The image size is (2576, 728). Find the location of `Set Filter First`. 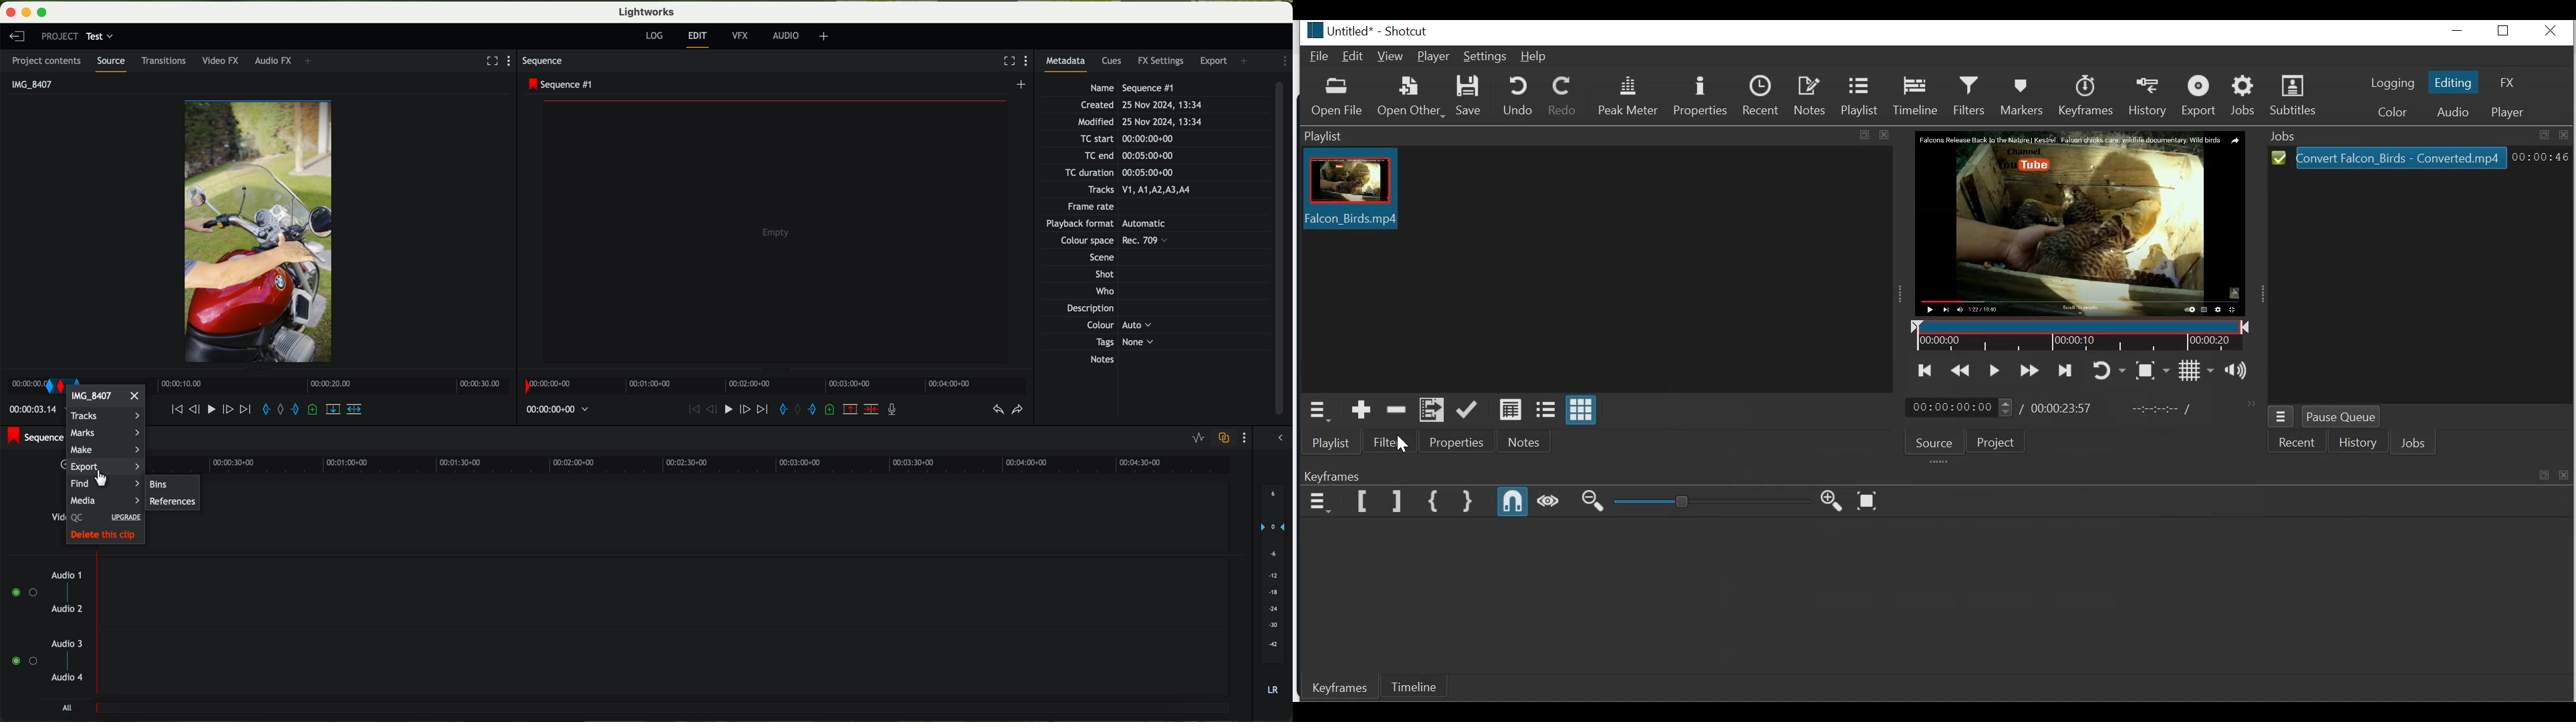

Set Filter First is located at coordinates (1363, 502).